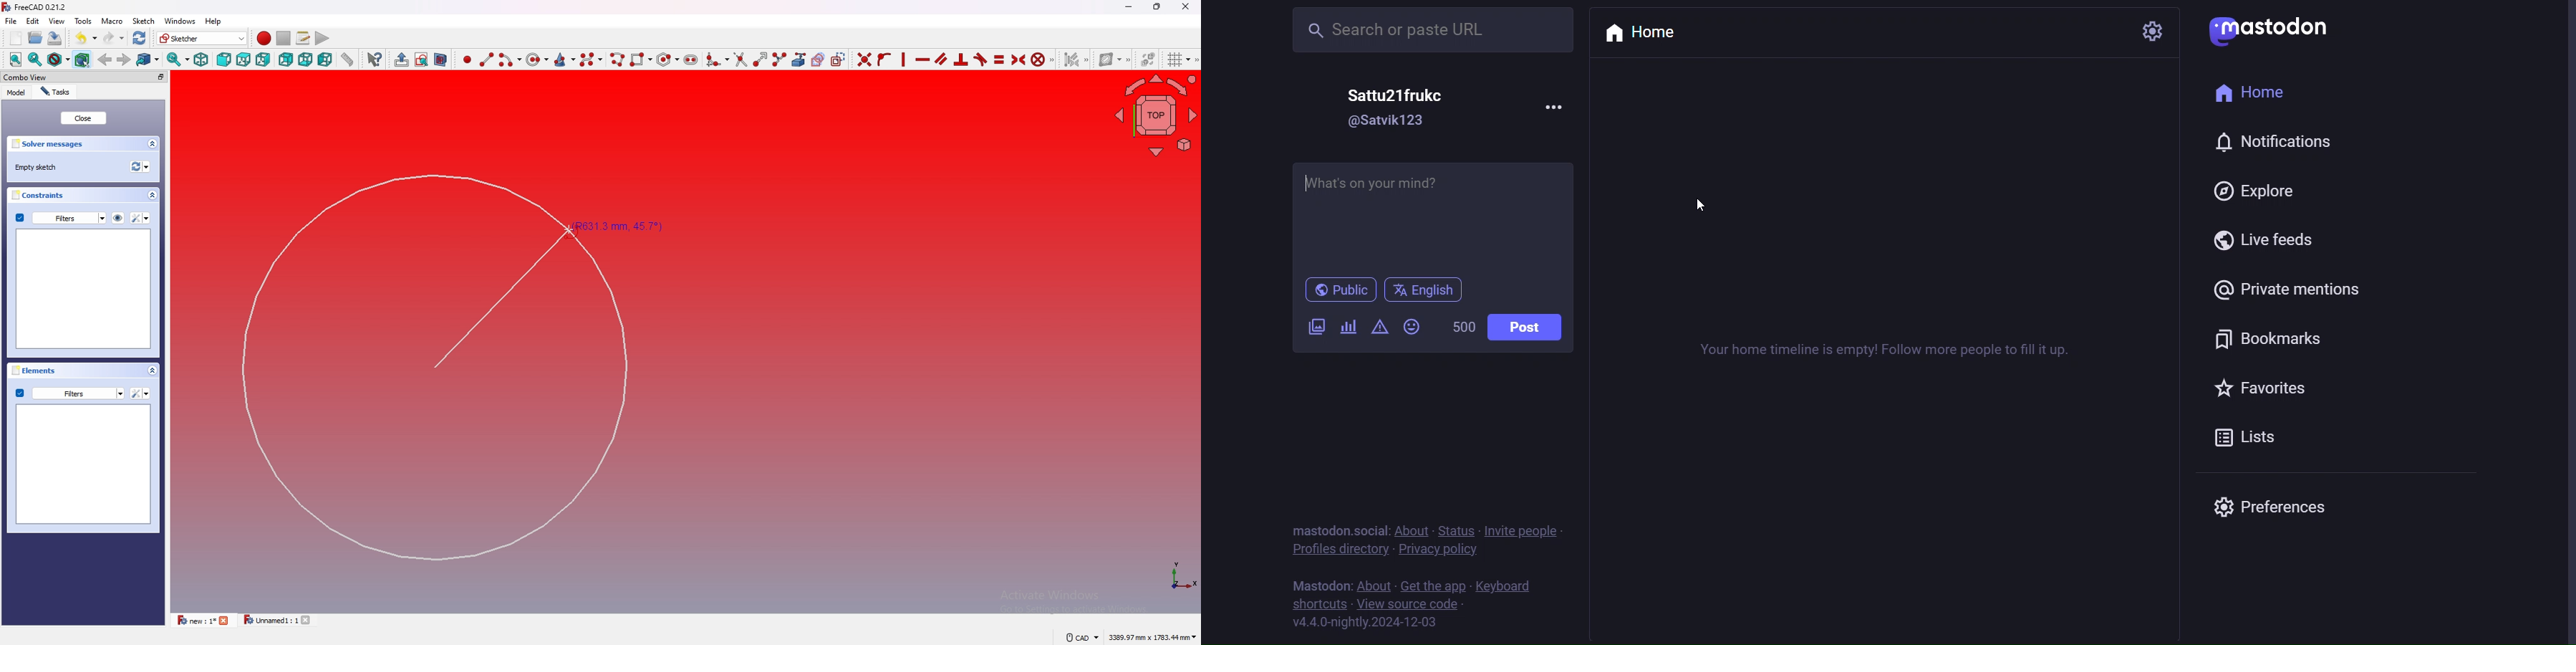  I want to click on extend edge, so click(758, 58).